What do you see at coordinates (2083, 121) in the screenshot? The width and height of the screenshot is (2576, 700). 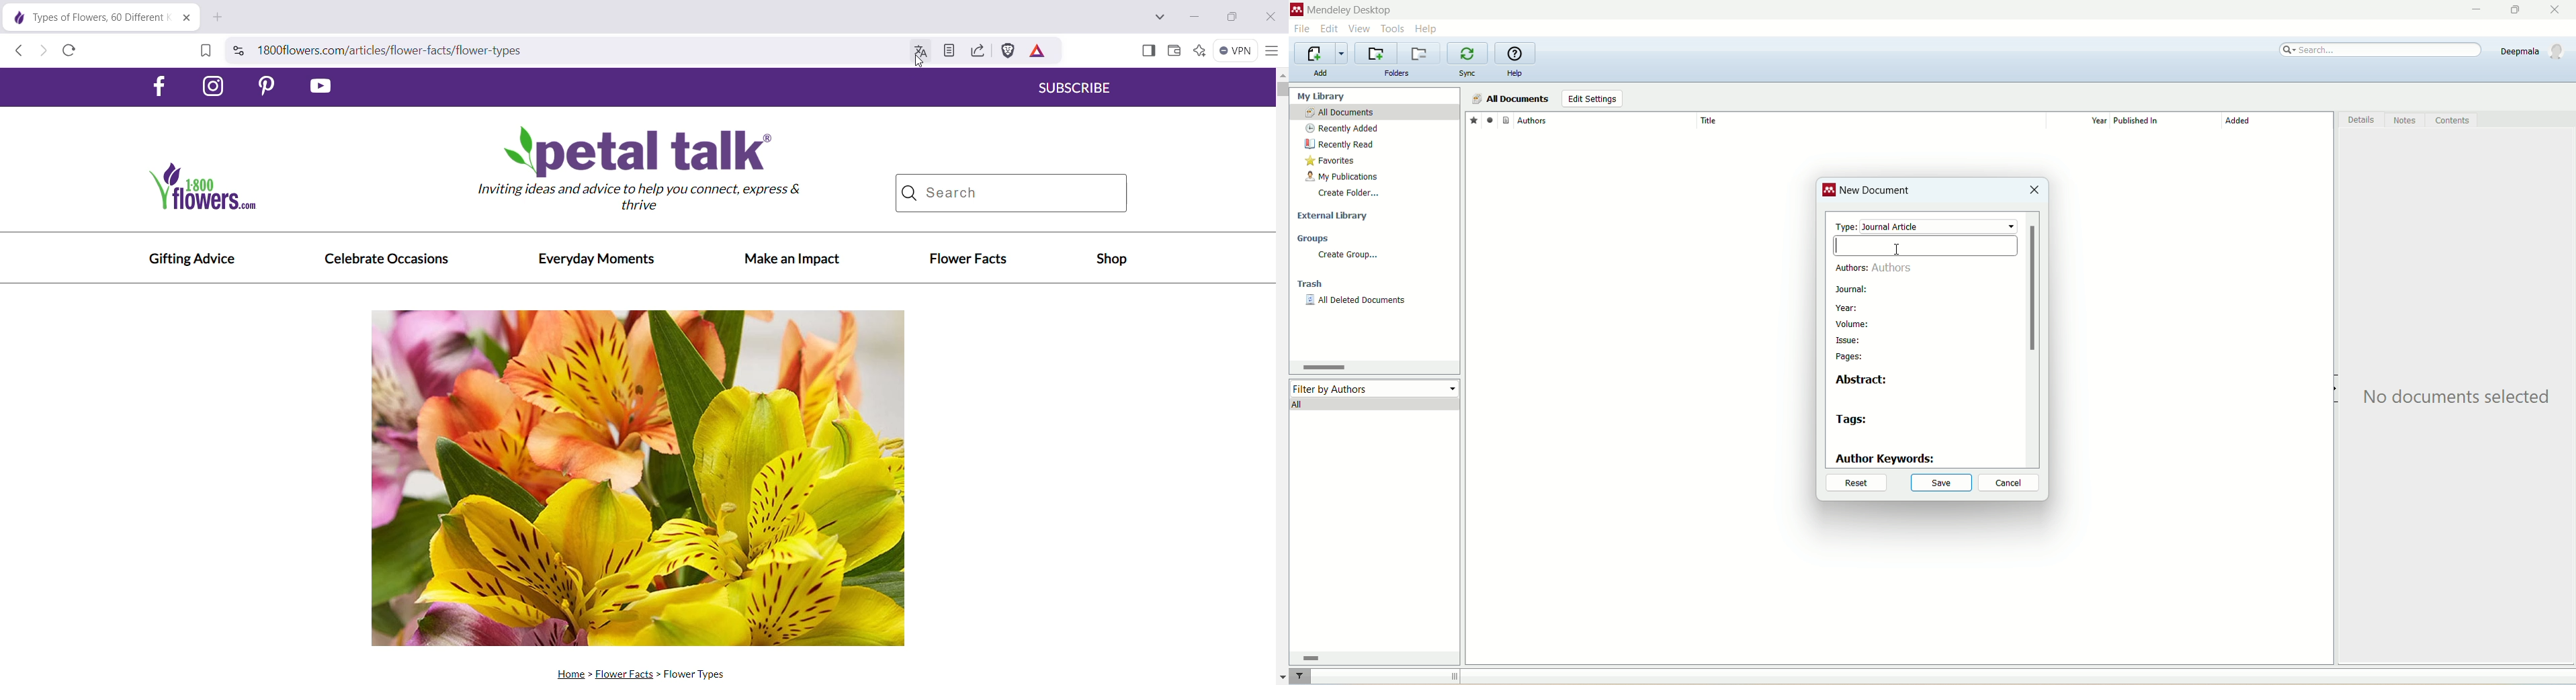 I see `year` at bounding box center [2083, 121].